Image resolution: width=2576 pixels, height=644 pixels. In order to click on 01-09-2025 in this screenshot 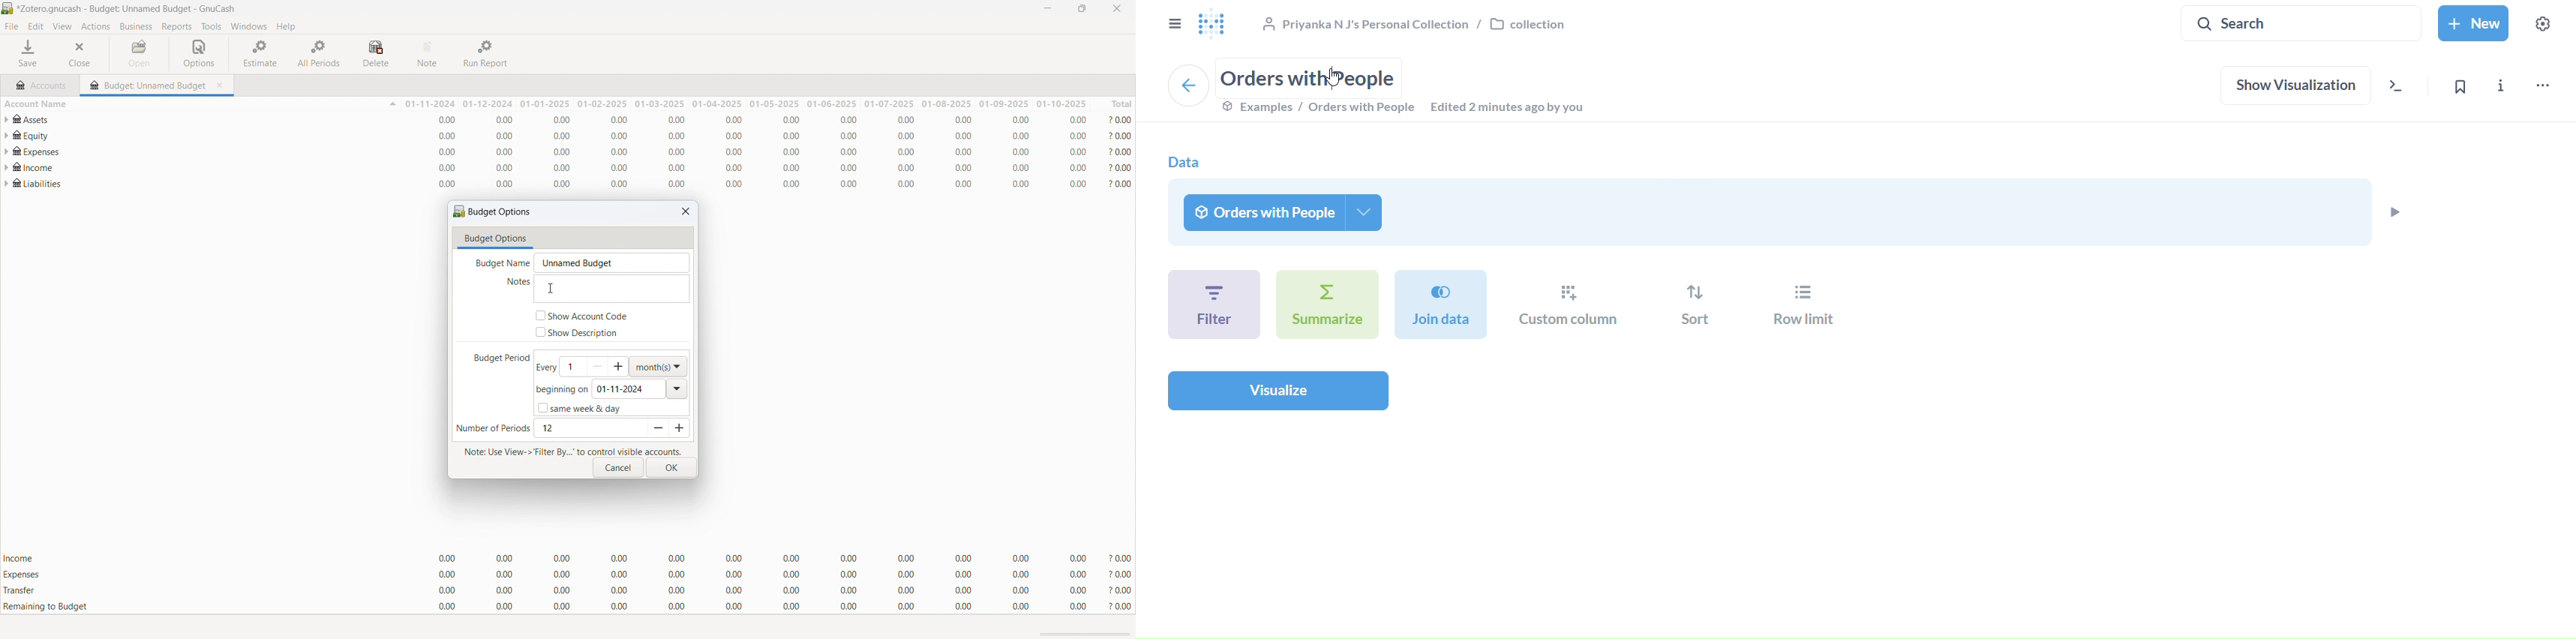, I will do `click(1005, 104)`.